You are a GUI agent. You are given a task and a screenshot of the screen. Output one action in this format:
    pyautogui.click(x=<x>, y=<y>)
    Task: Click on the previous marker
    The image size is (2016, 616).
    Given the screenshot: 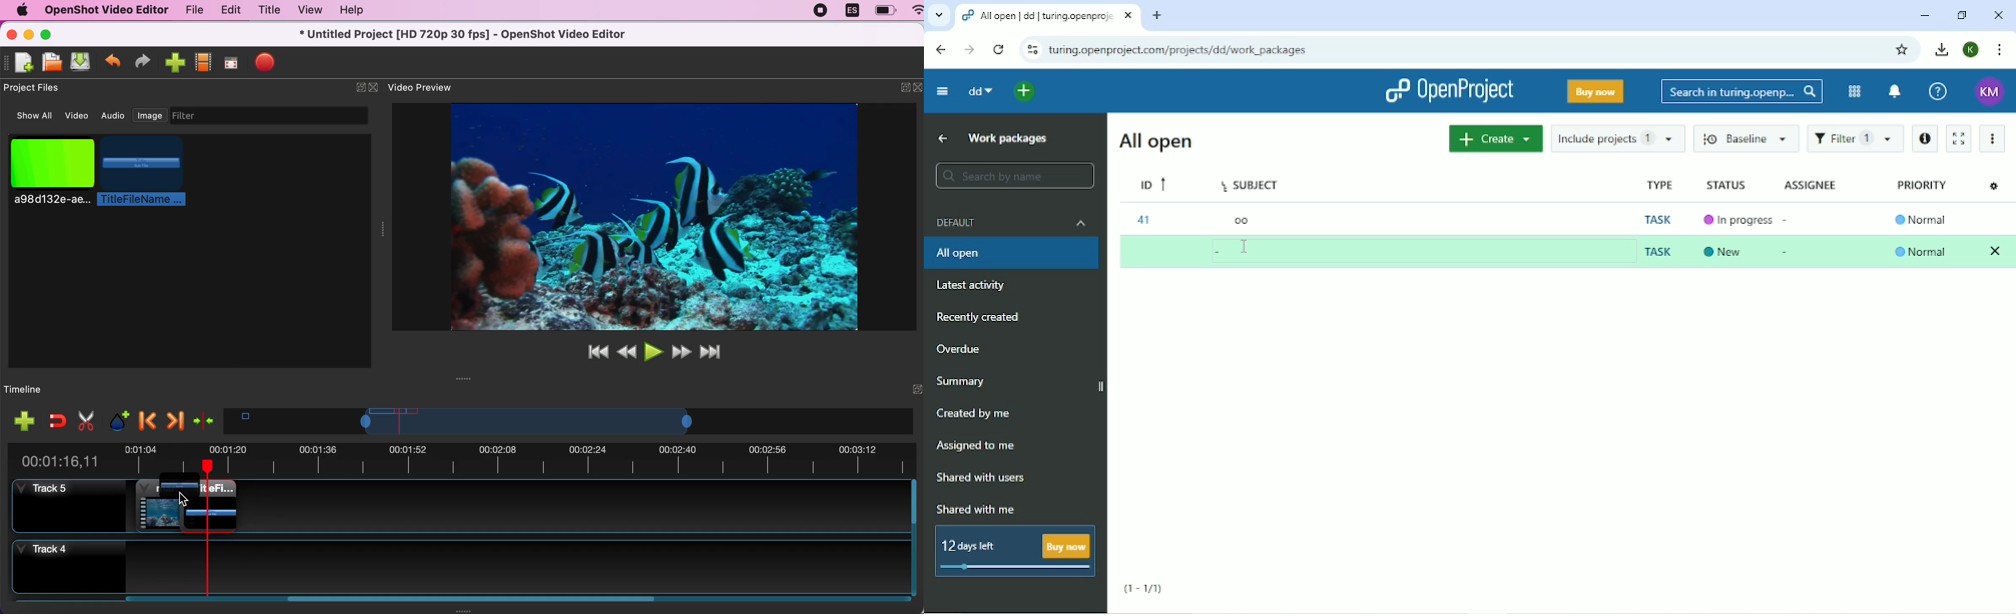 What is the action you would take?
    pyautogui.click(x=145, y=420)
    